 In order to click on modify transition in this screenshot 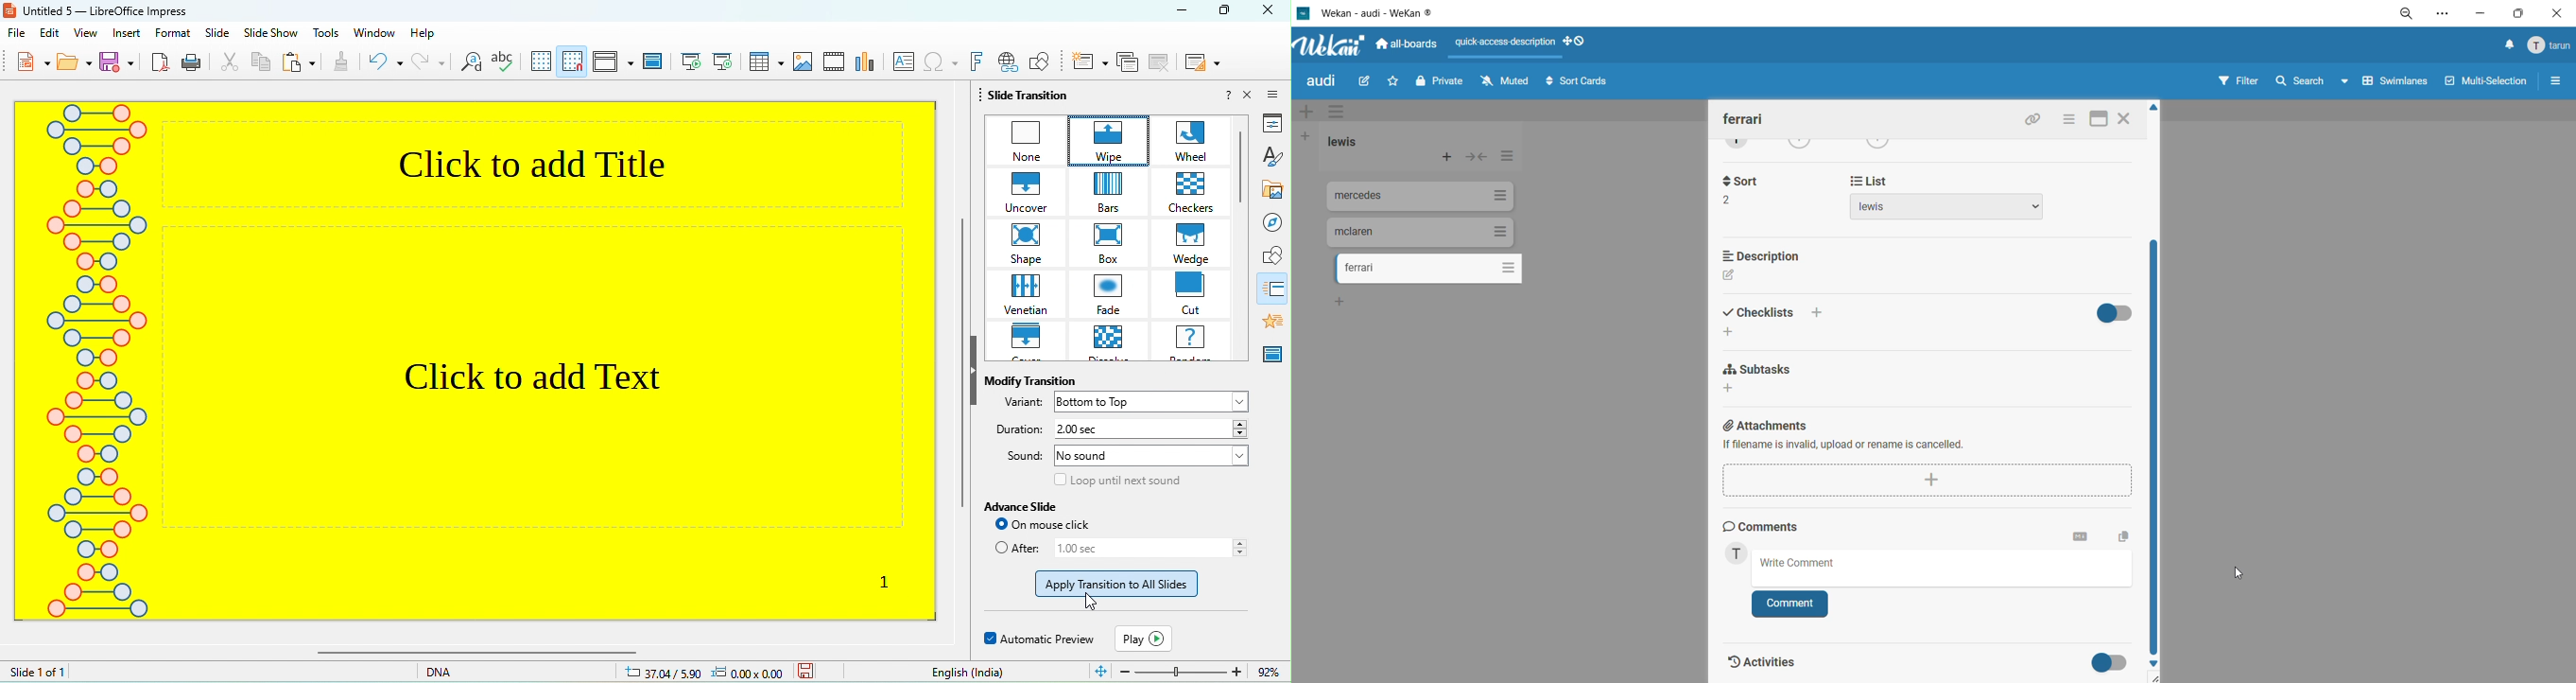, I will do `click(1029, 377)`.